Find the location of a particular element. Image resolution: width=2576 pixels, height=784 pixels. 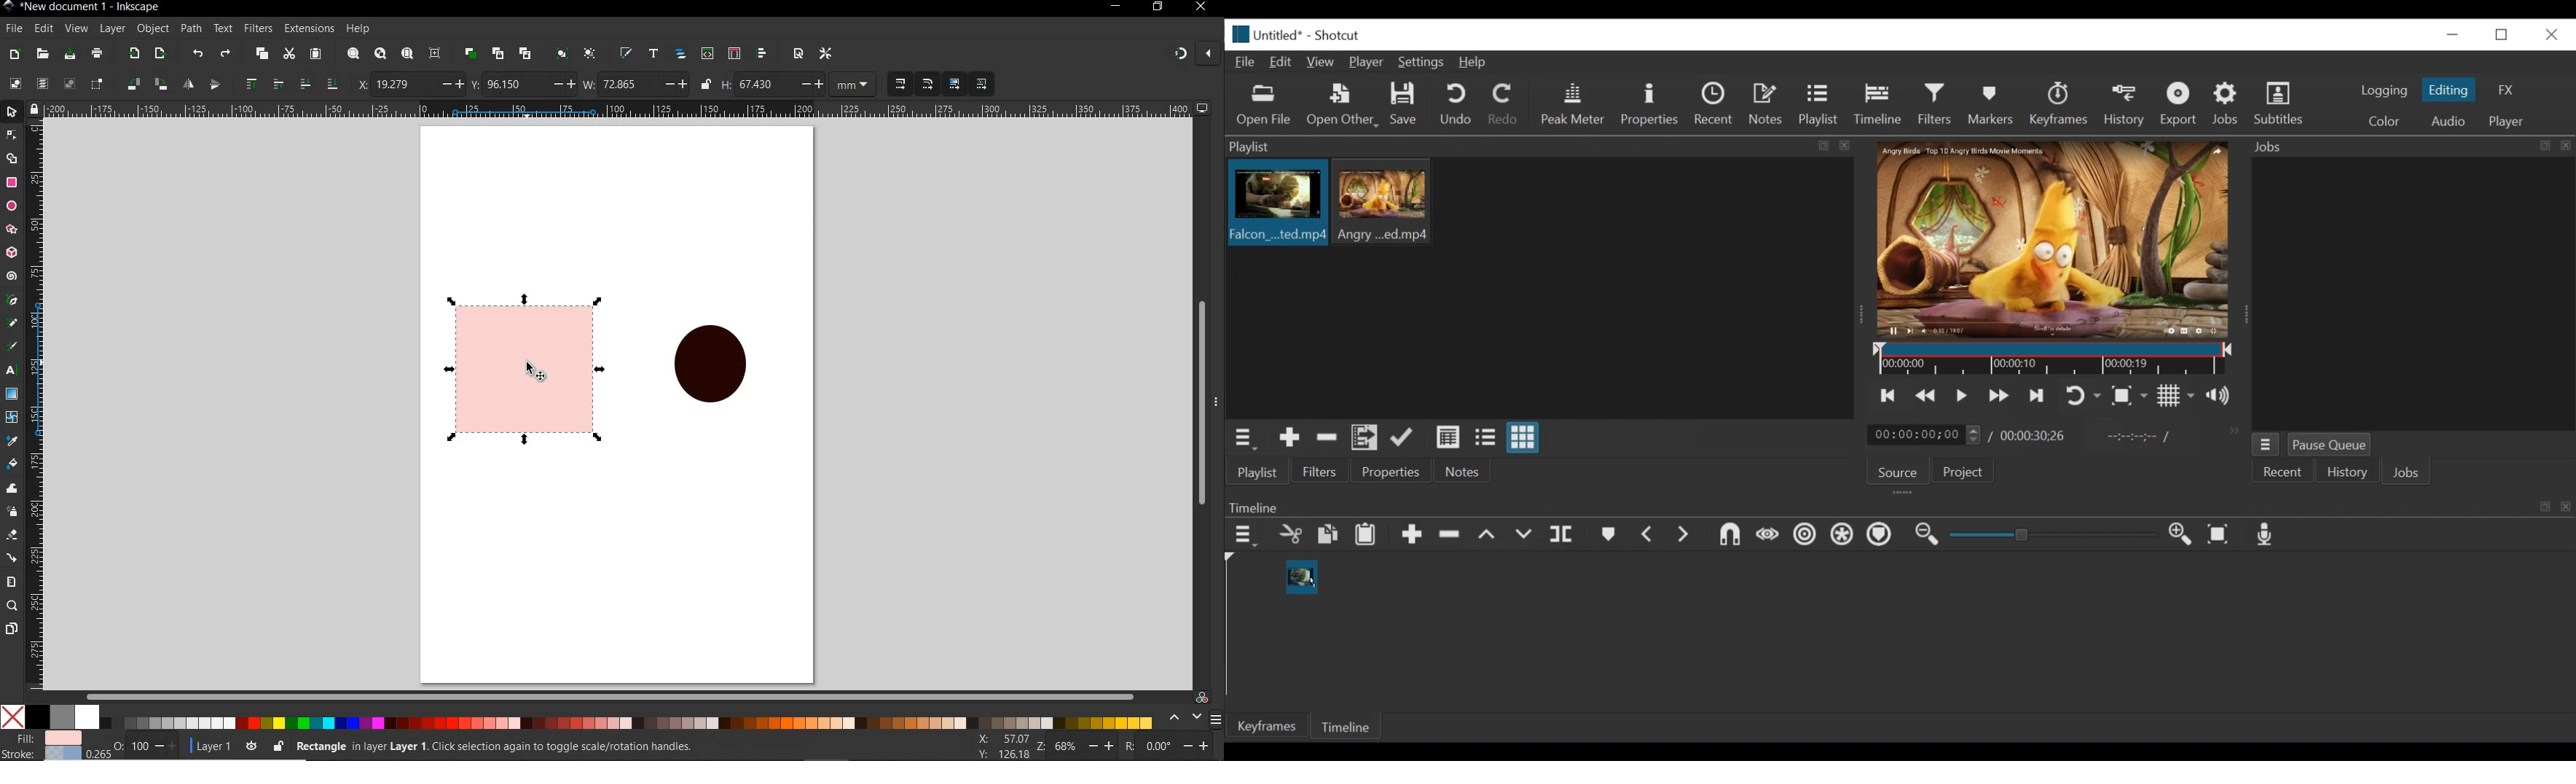

Ripple  is located at coordinates (1805, 536).